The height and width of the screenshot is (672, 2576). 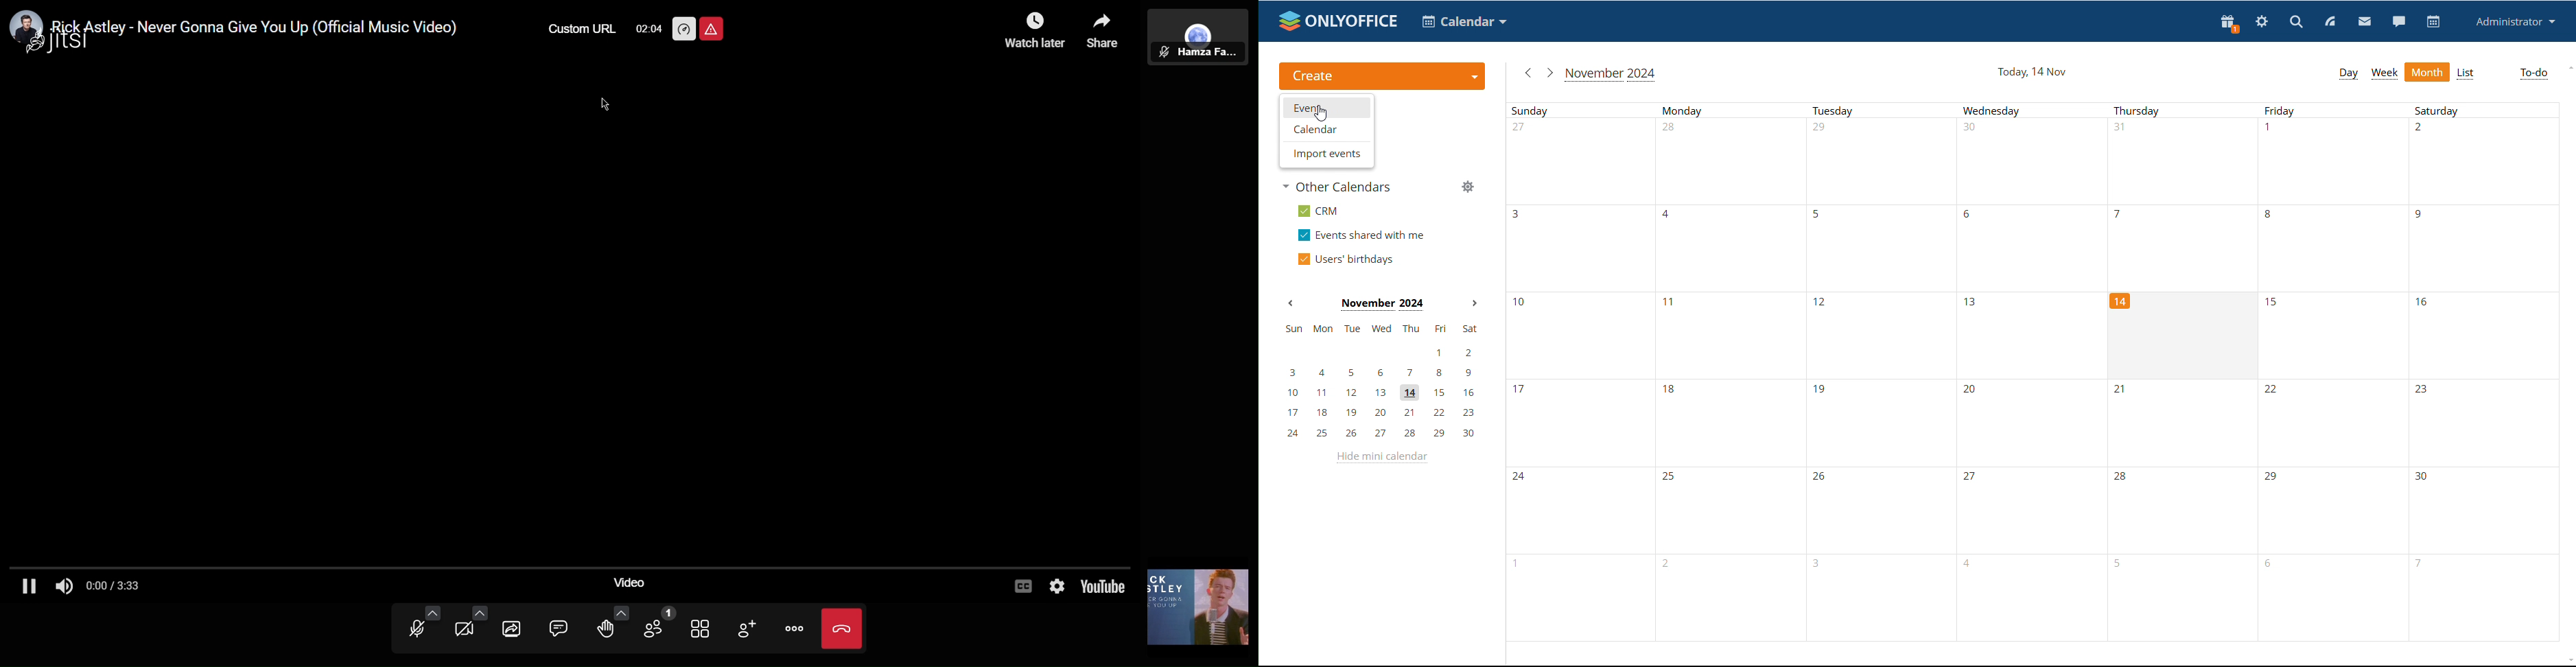 What do you see at coordinates (2568, 68) in the screenshot?
I see `scroll up` at bounding box center [2568, 68].